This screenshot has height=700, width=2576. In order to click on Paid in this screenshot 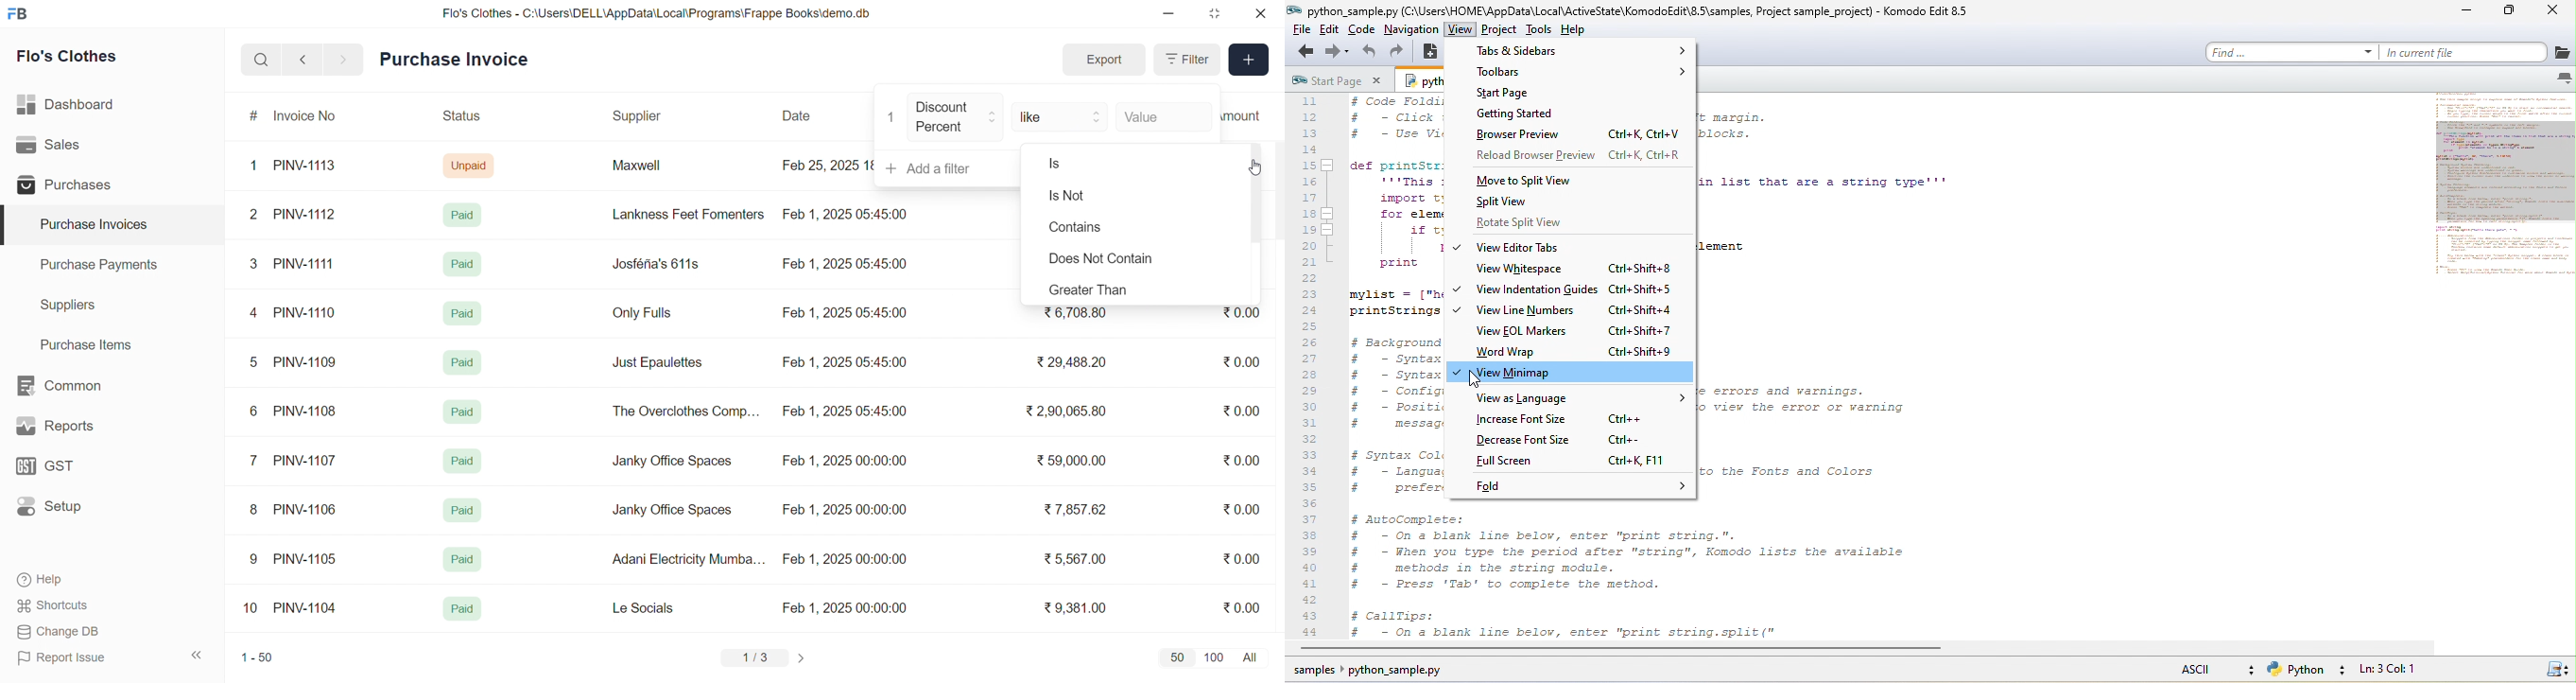, I will do `click(463, 264)`.